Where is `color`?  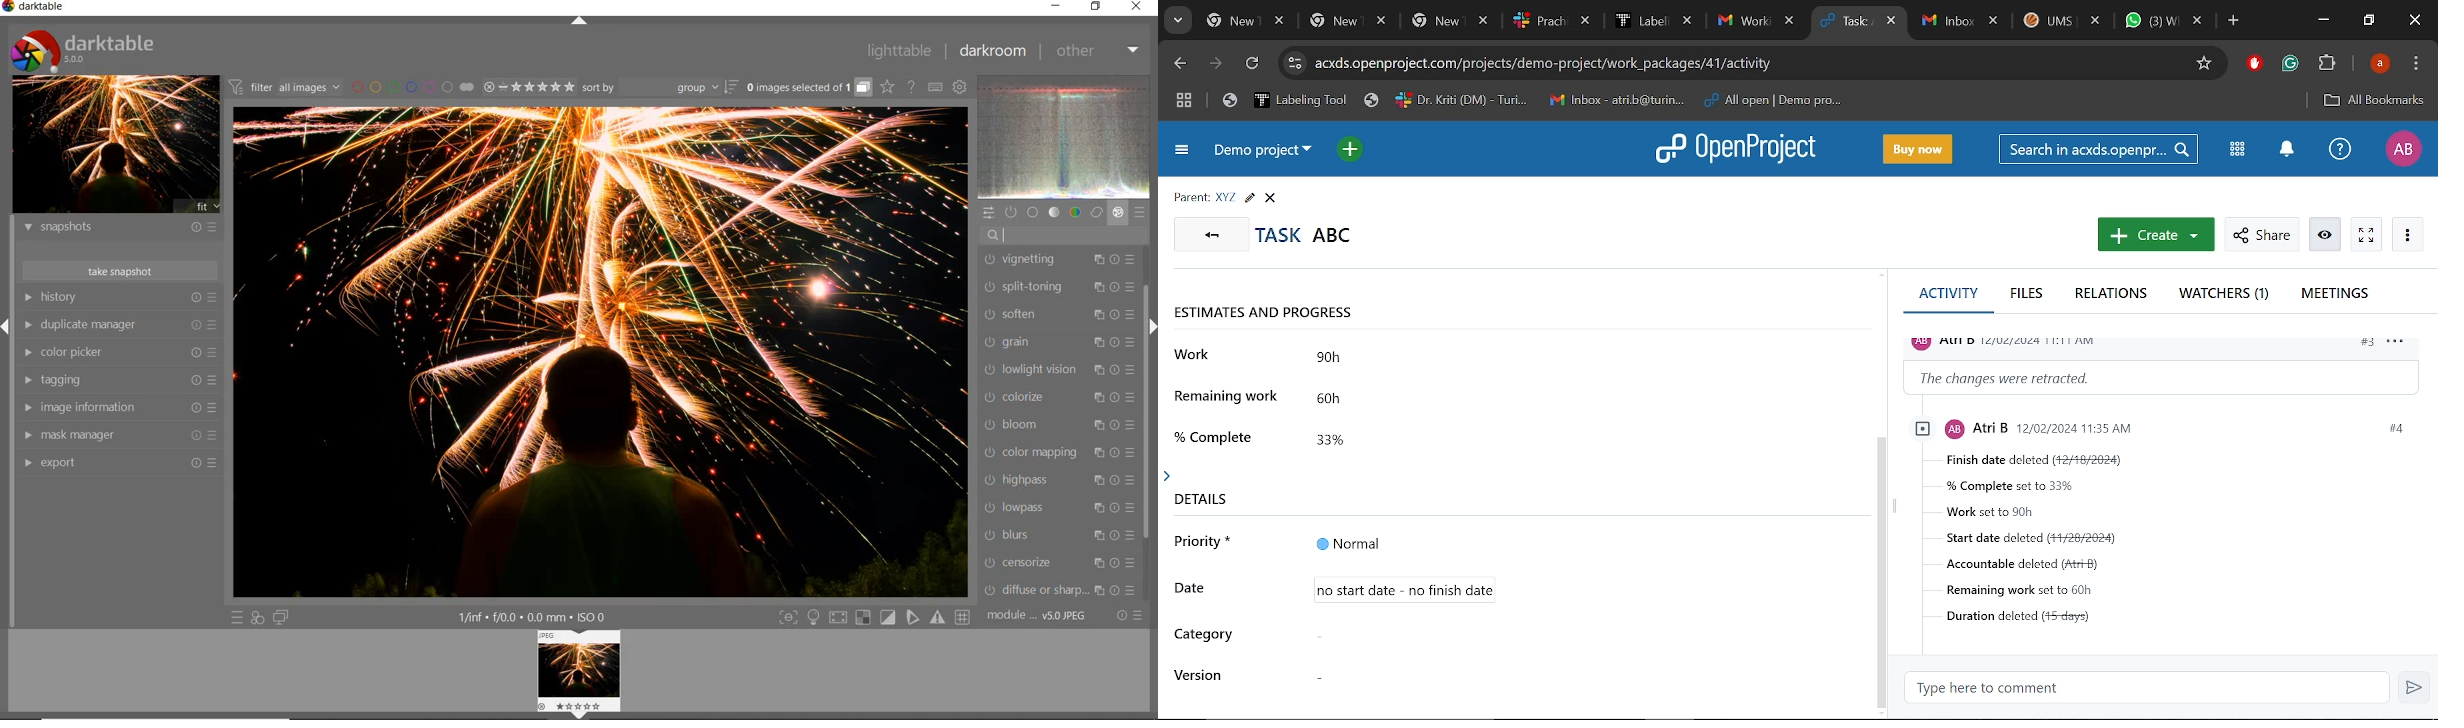 color is located at coordinates (1077, 212).